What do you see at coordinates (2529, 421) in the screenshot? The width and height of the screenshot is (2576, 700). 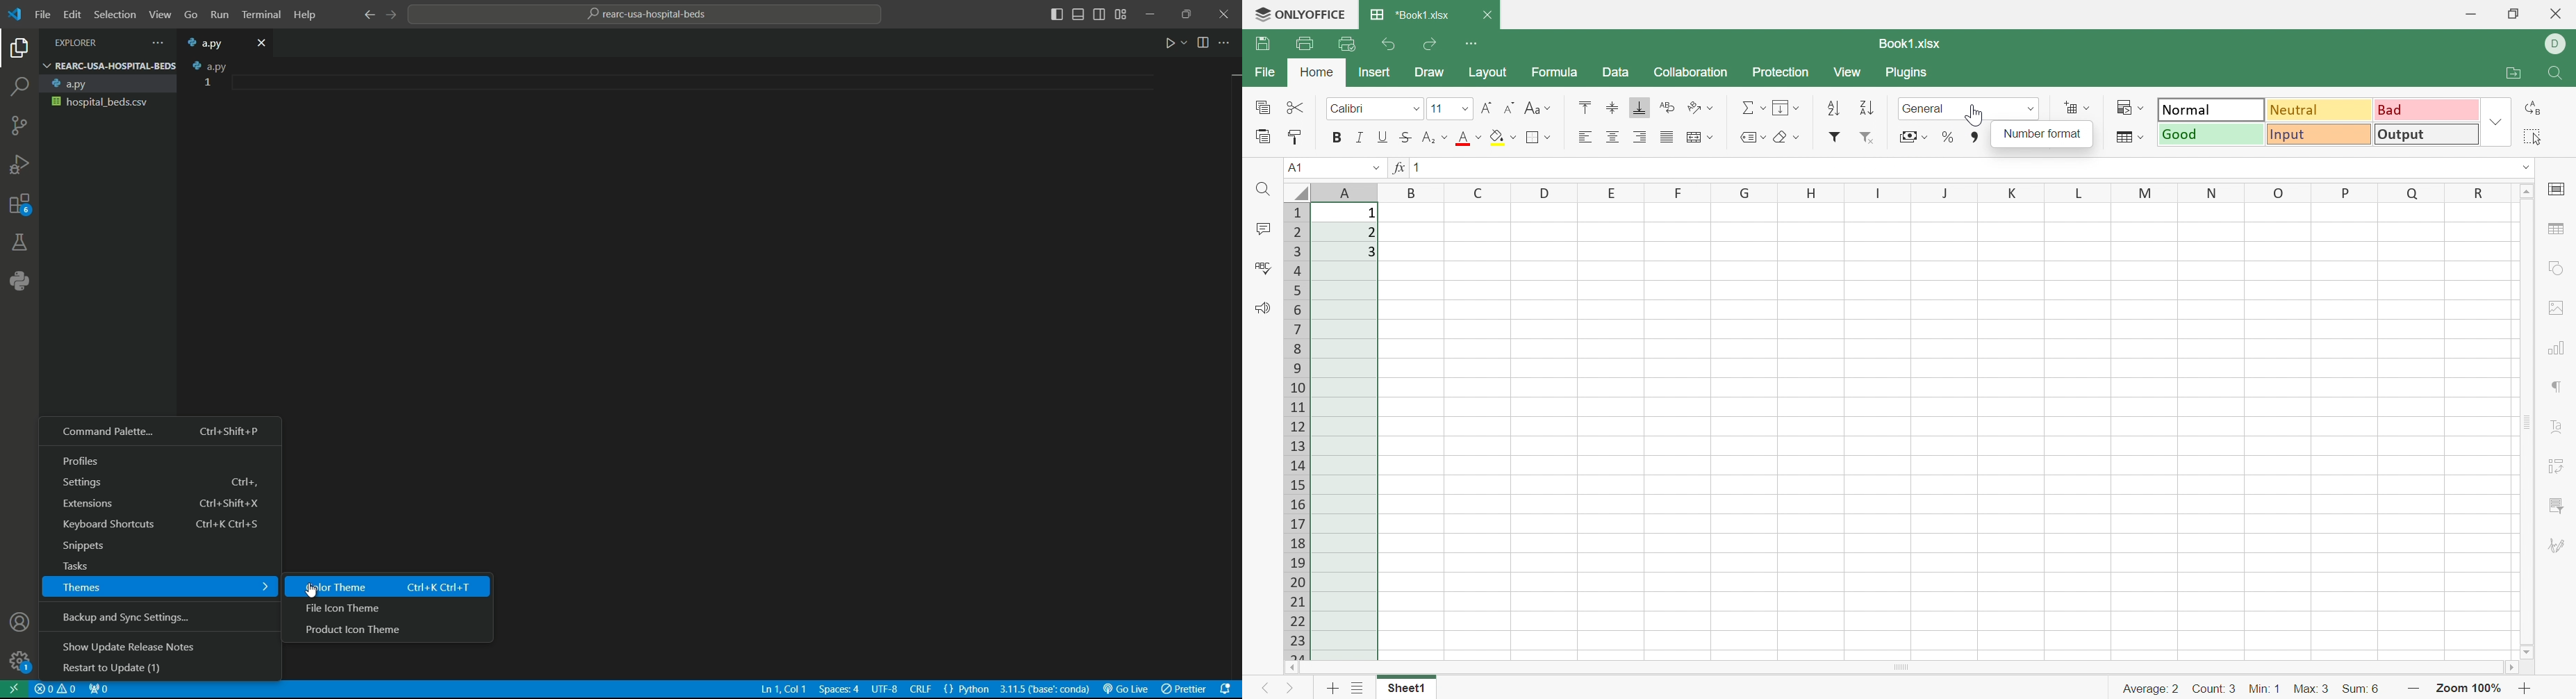 I see `Scroll bar` at bounding box center [2529, 421].